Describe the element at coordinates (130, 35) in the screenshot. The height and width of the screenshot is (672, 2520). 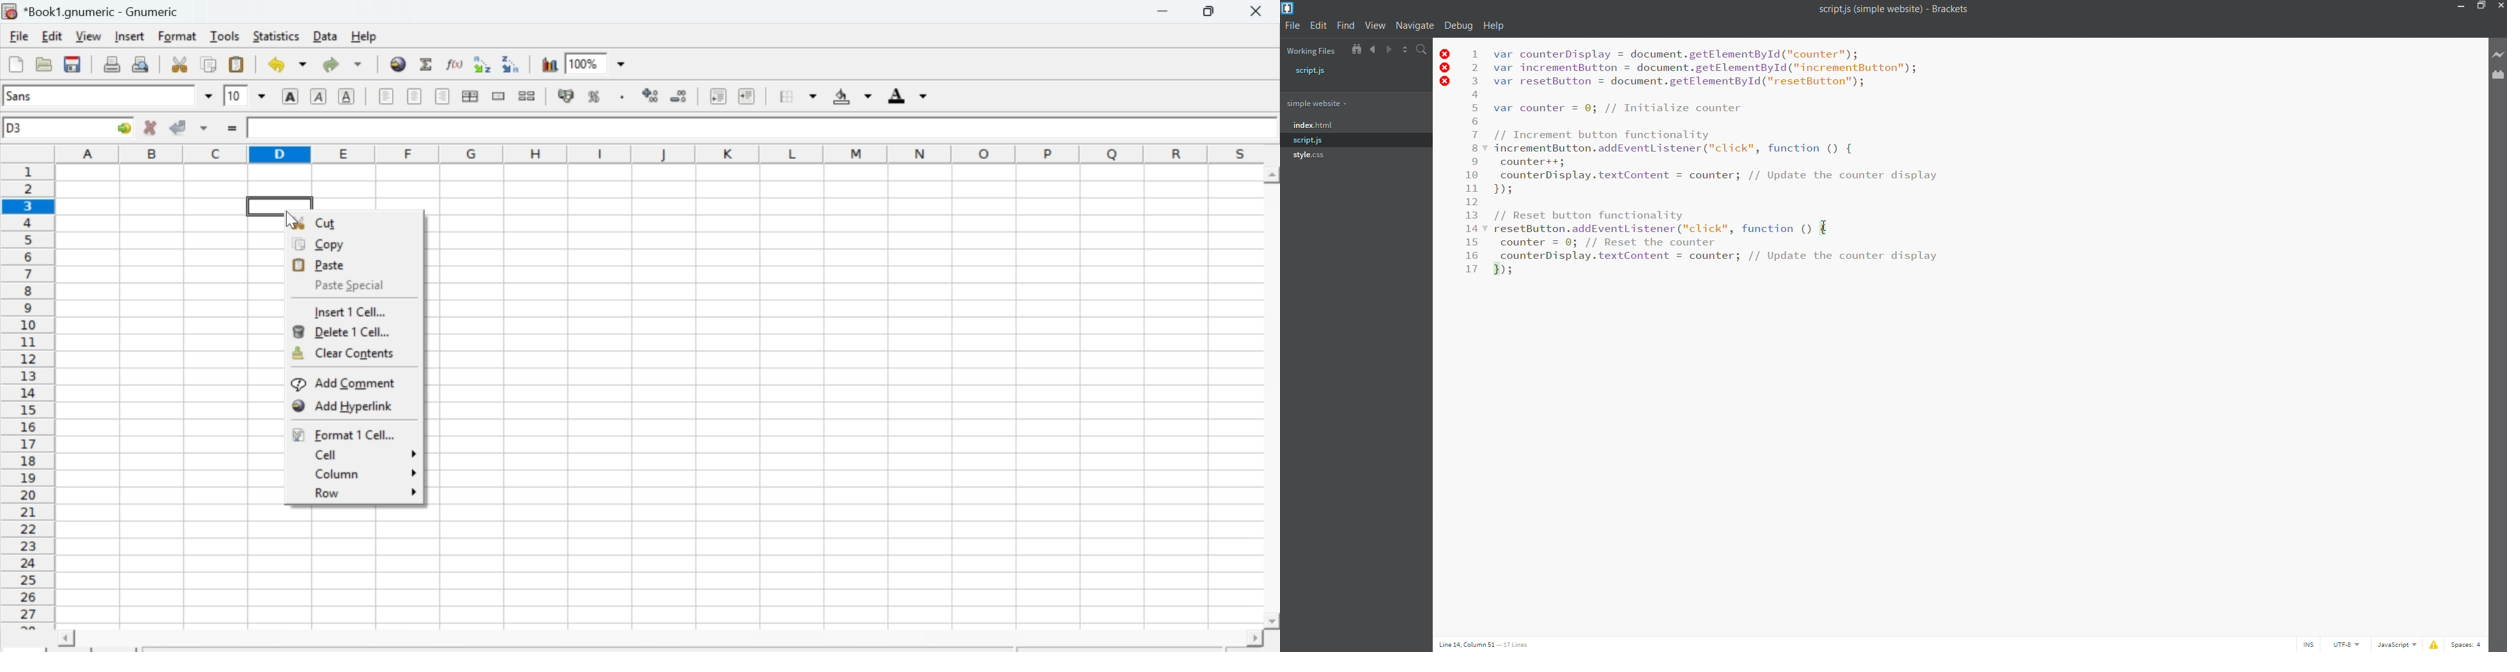
I see `Insert` at that location.